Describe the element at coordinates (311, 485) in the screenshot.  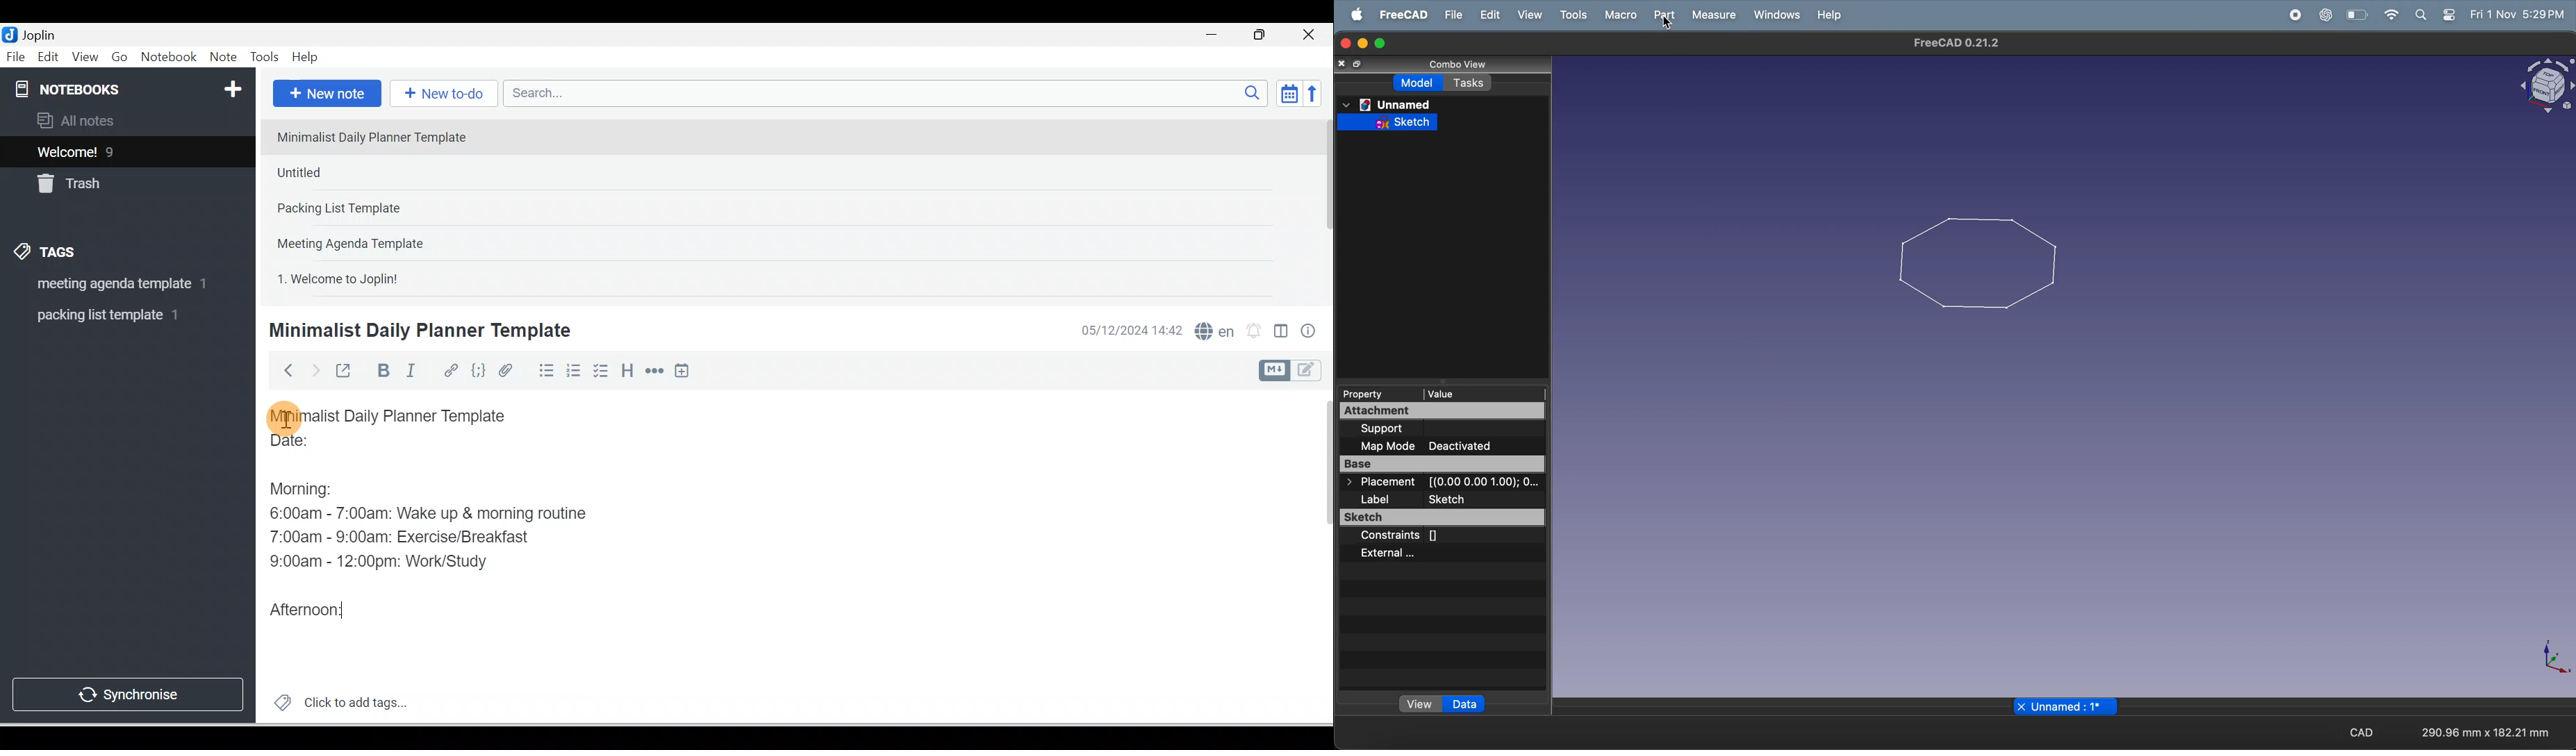
I see `Morning:` at that location.